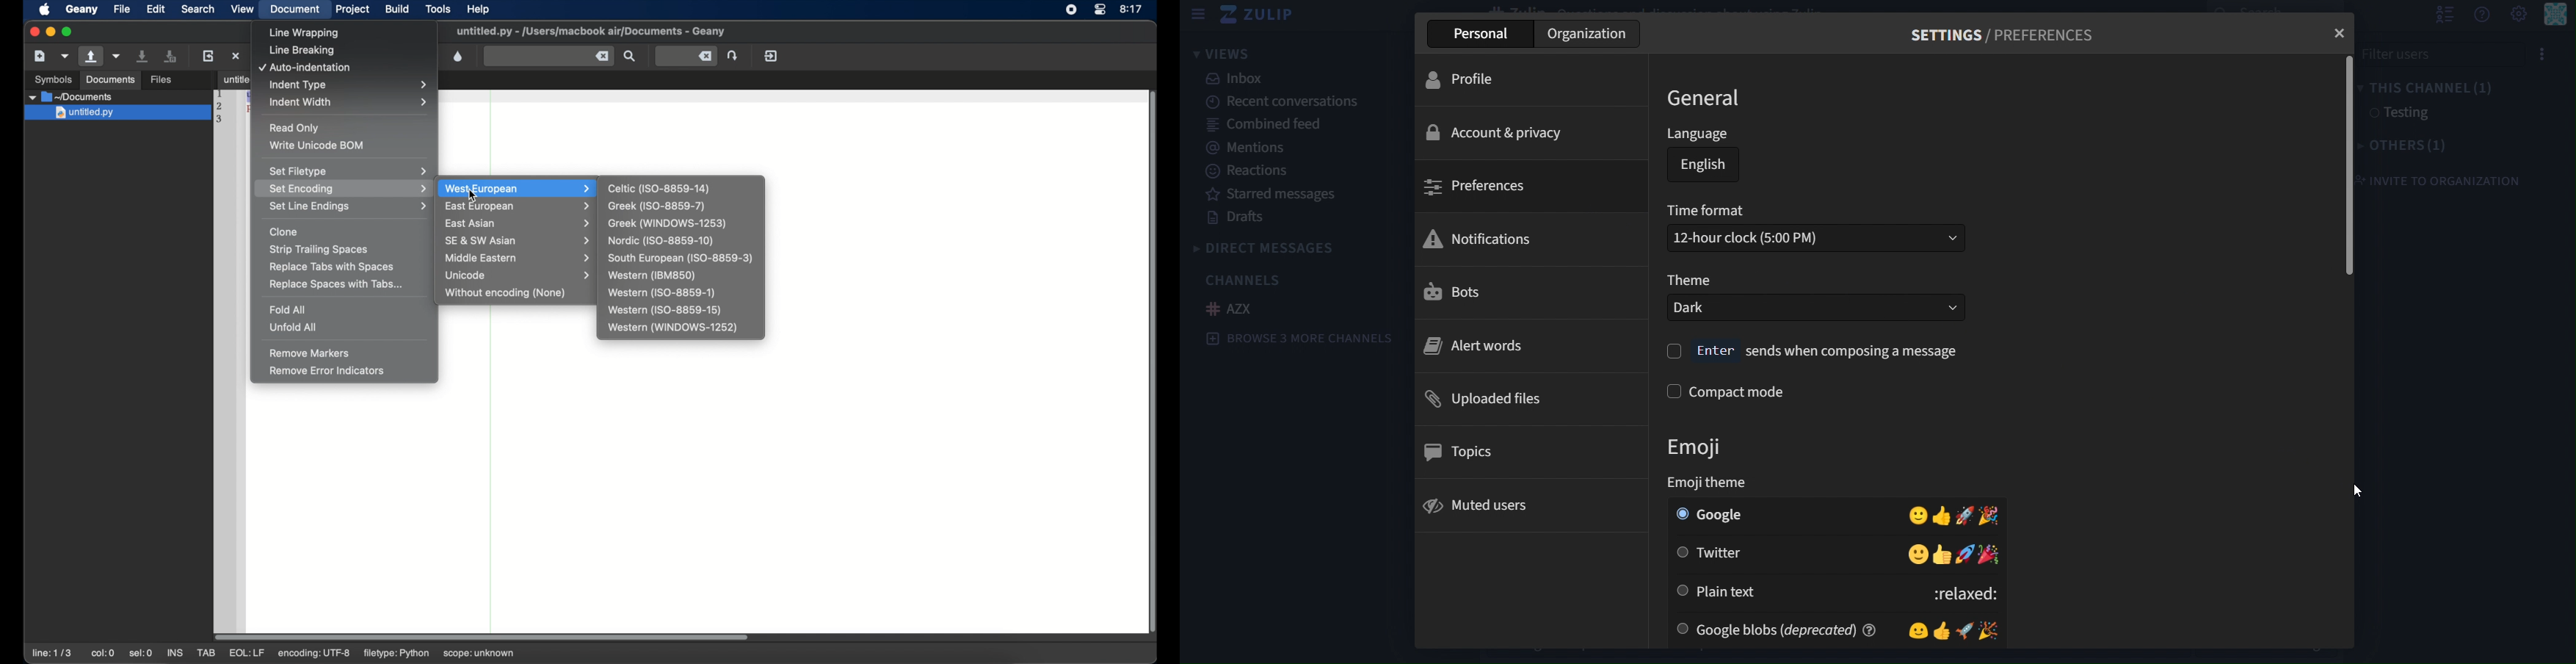 The image size is (2576, 672). Describe the element at coordinates (591, 31) in the screenshot. I see `file name` at that location.